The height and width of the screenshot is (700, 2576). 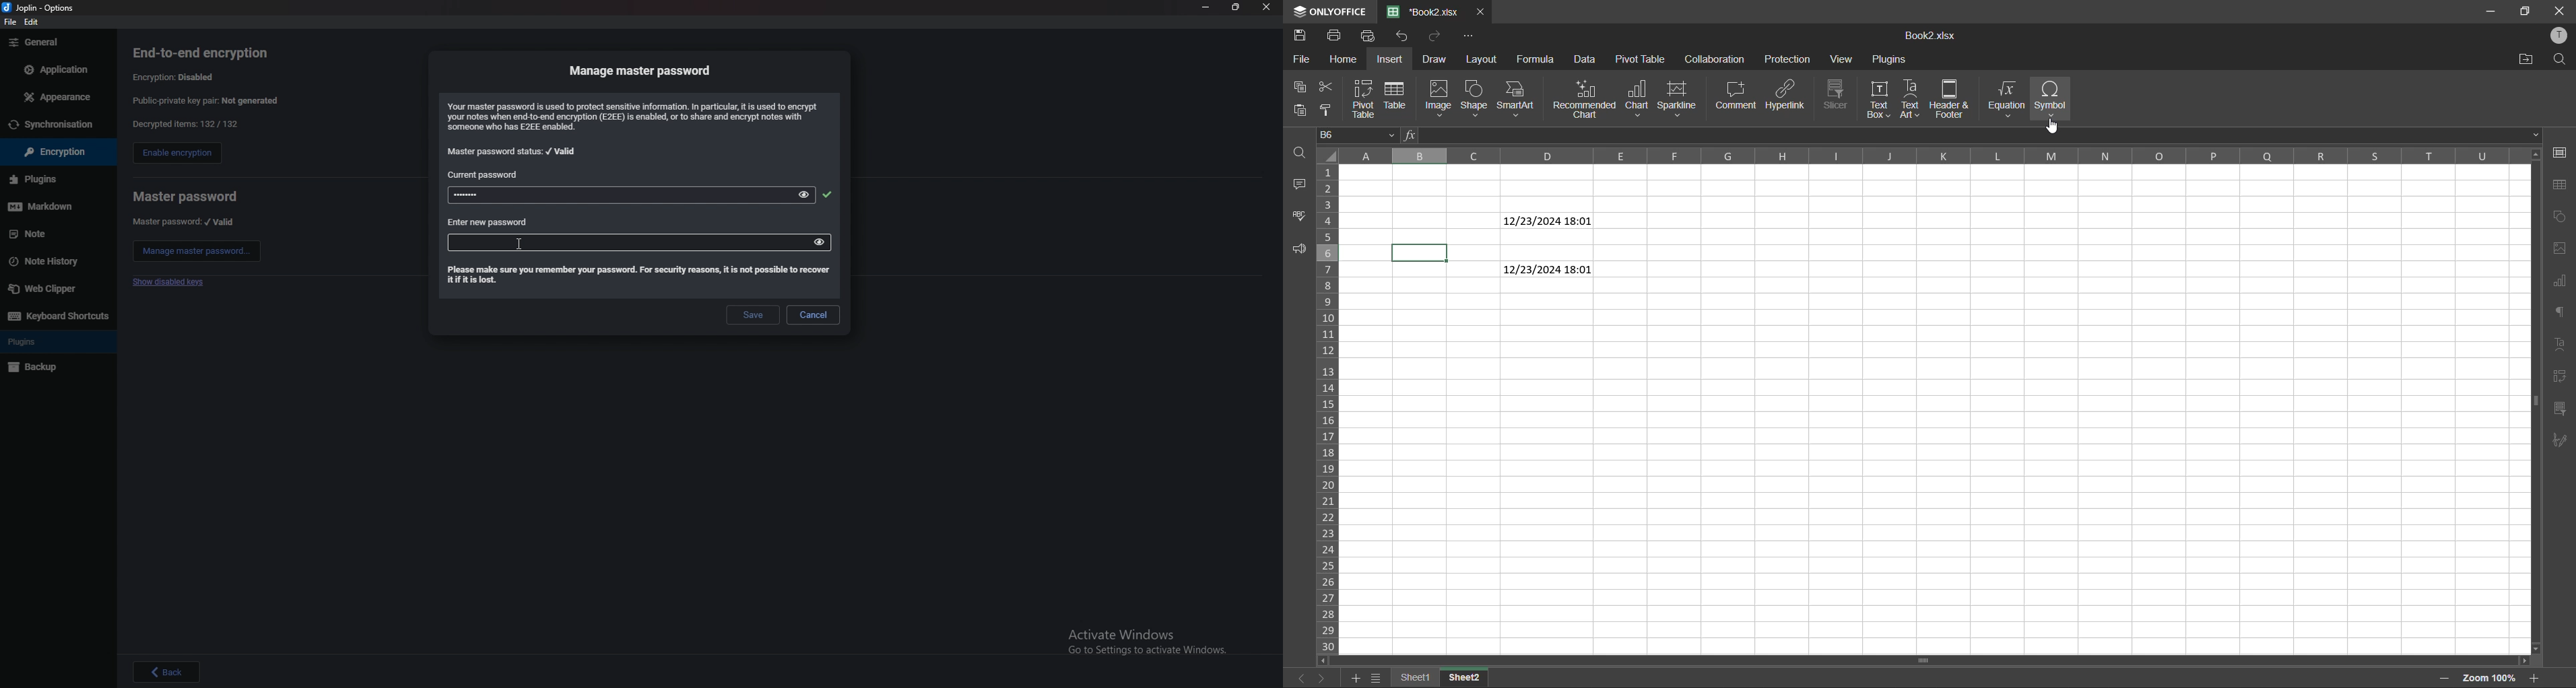 What do you see at coordinates (53, 206) in the screenshot?
I see `markdown` at bounding box center [53, 206].